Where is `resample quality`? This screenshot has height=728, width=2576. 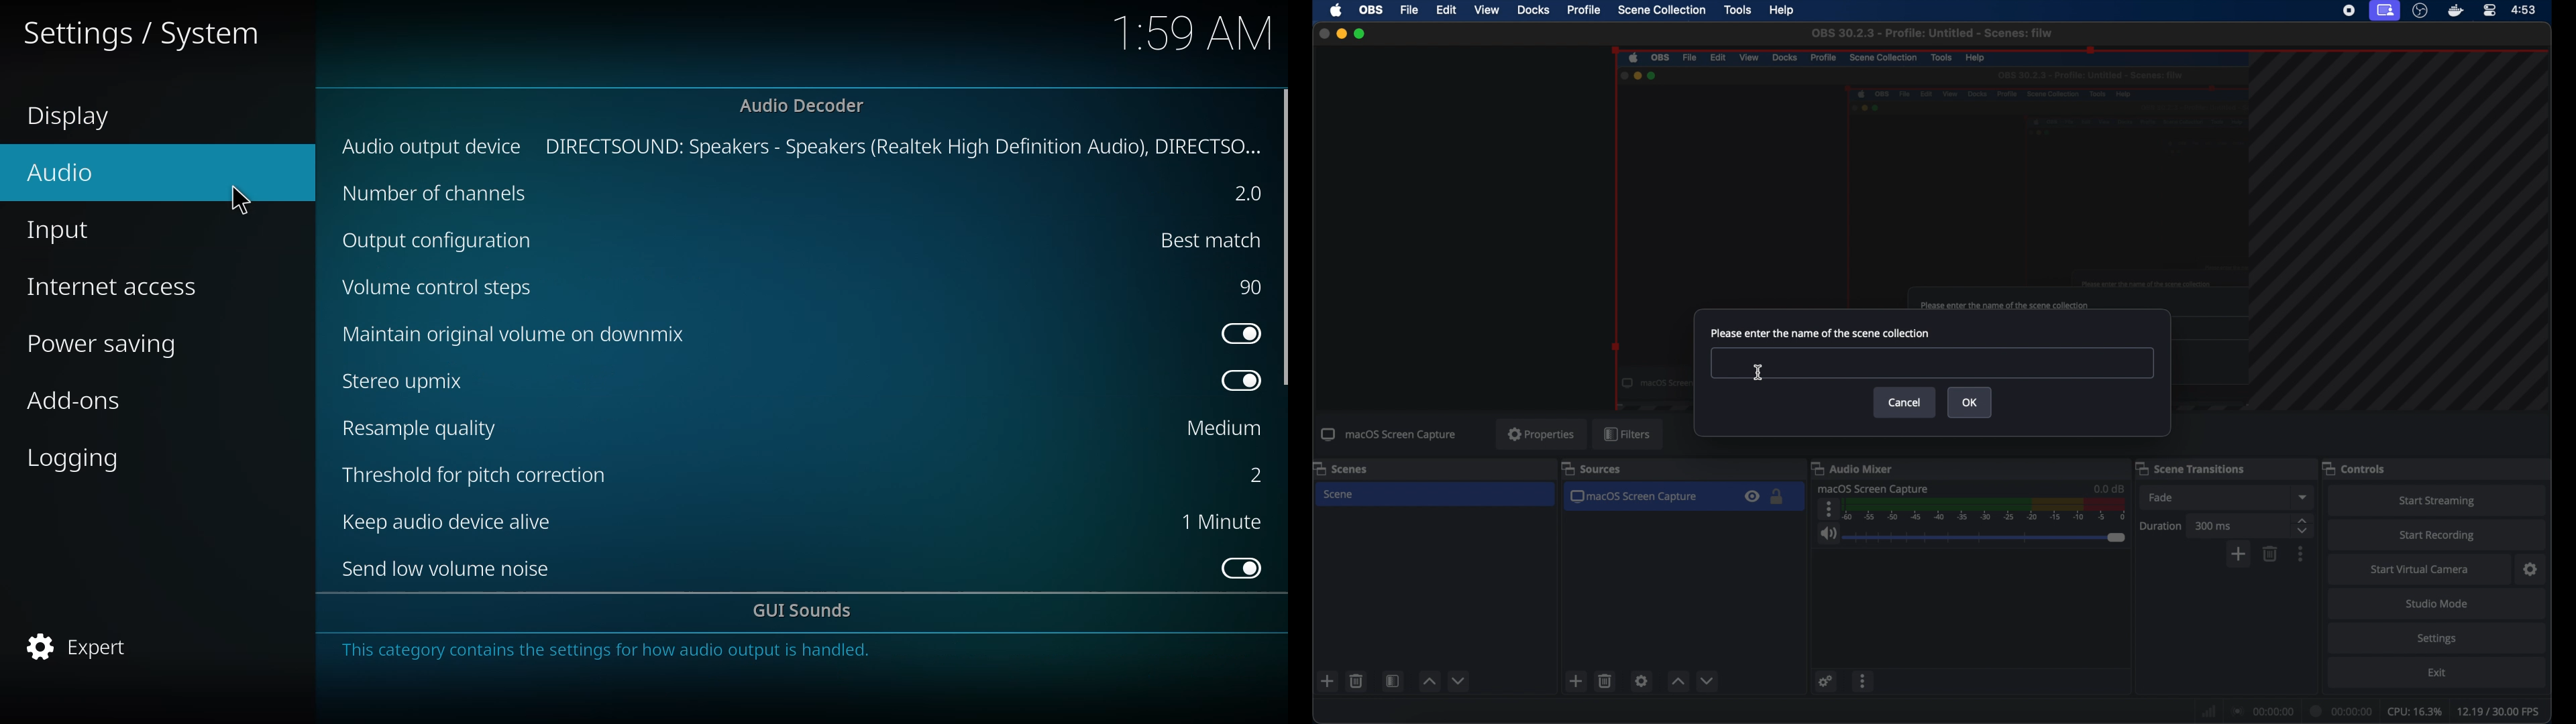 resample quality is located at coordinates (425, 428).